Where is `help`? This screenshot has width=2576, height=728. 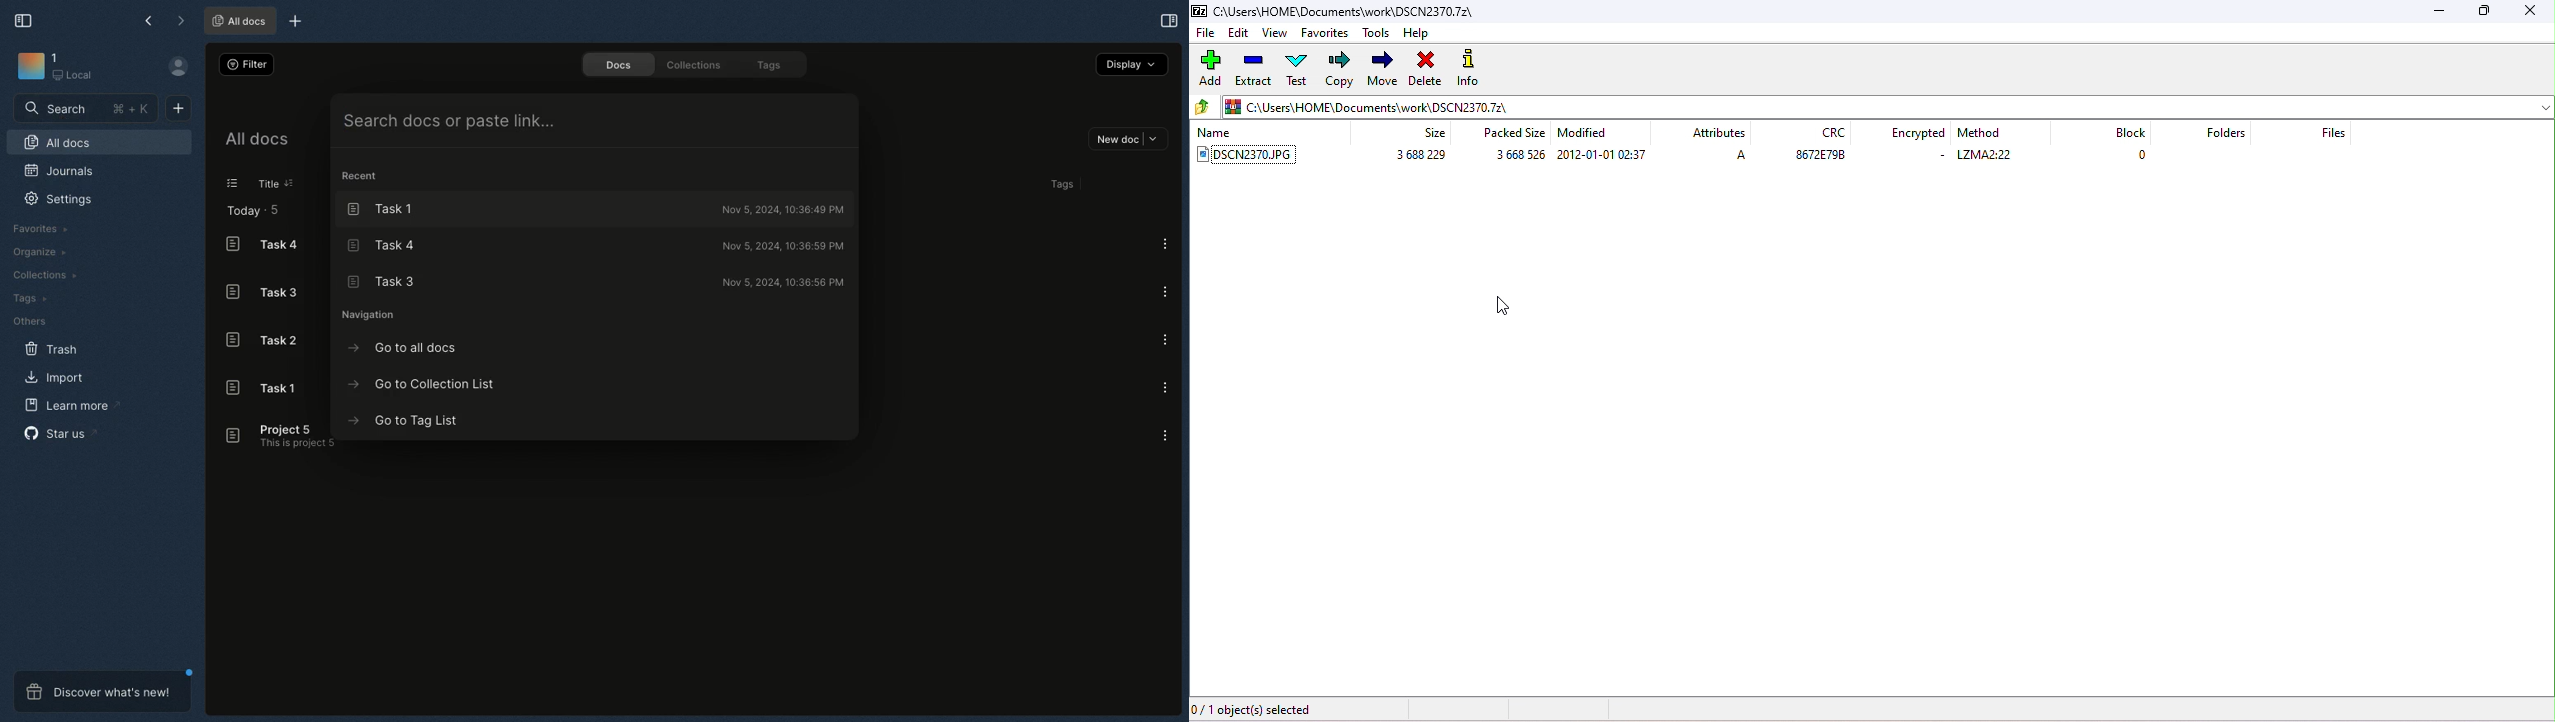
help is located at coordinates (1420, 36).